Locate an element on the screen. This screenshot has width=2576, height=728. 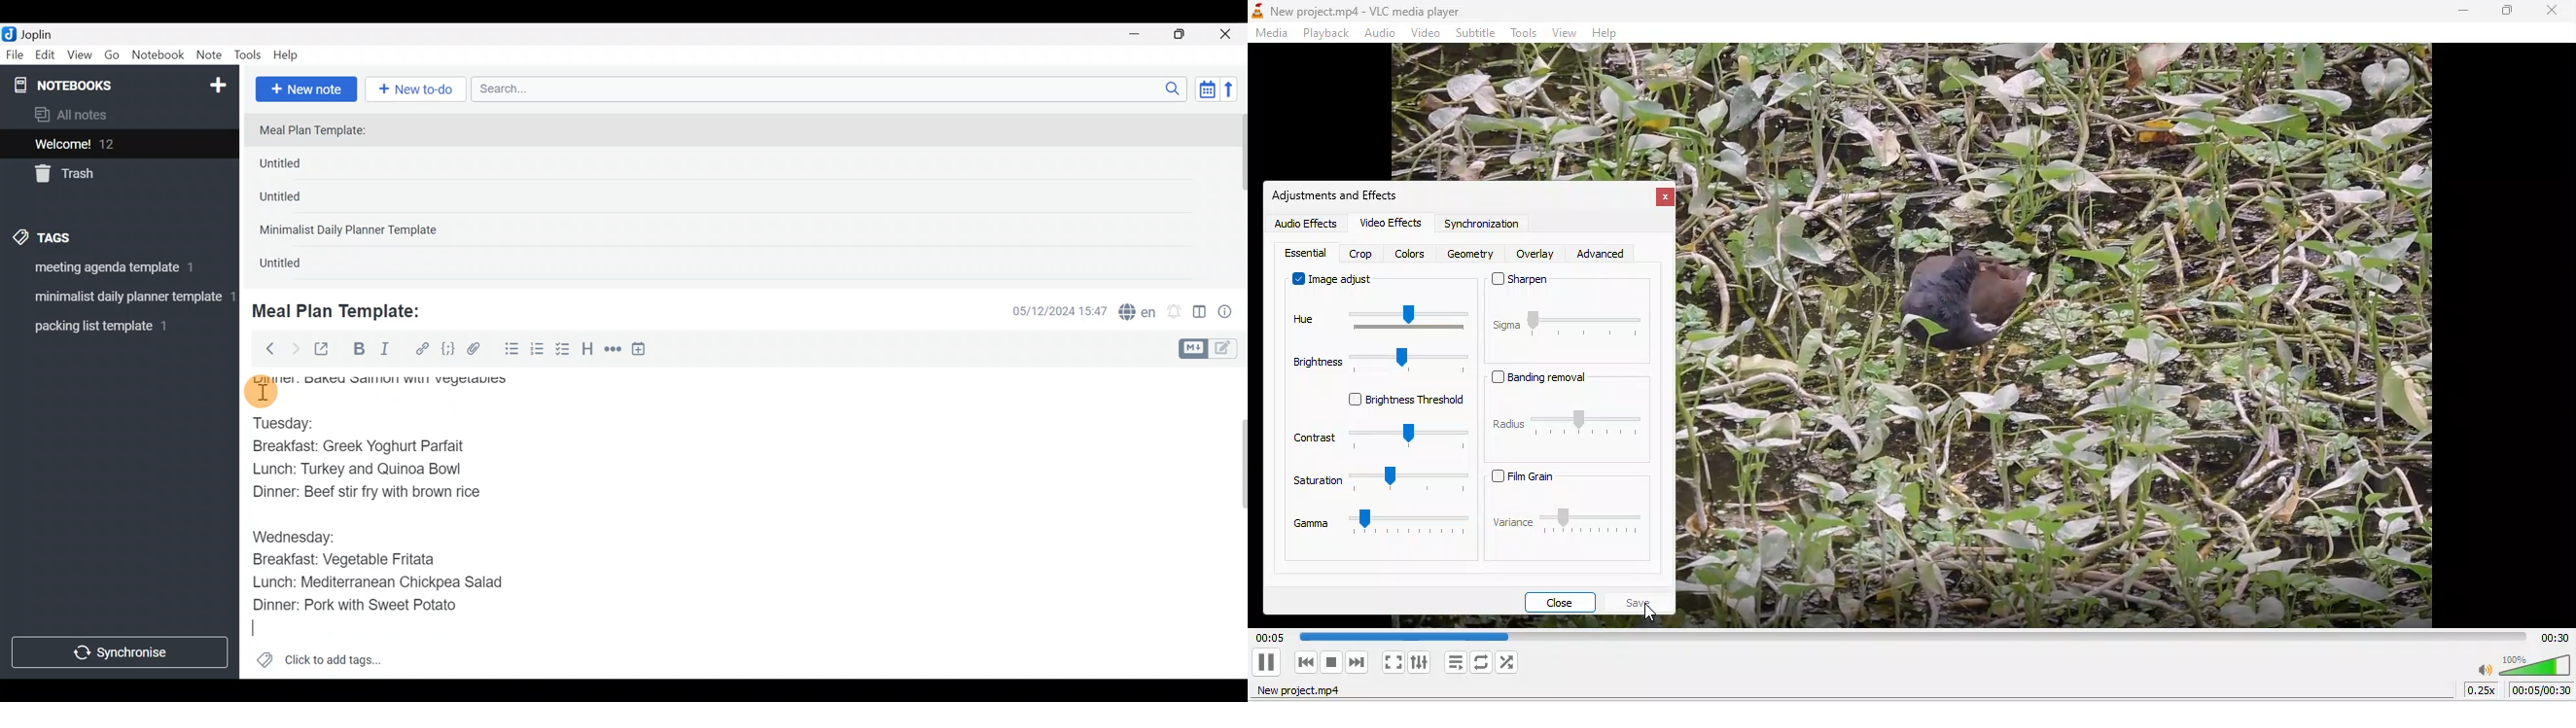
Hyperlink is located at coordinates (423, 349).